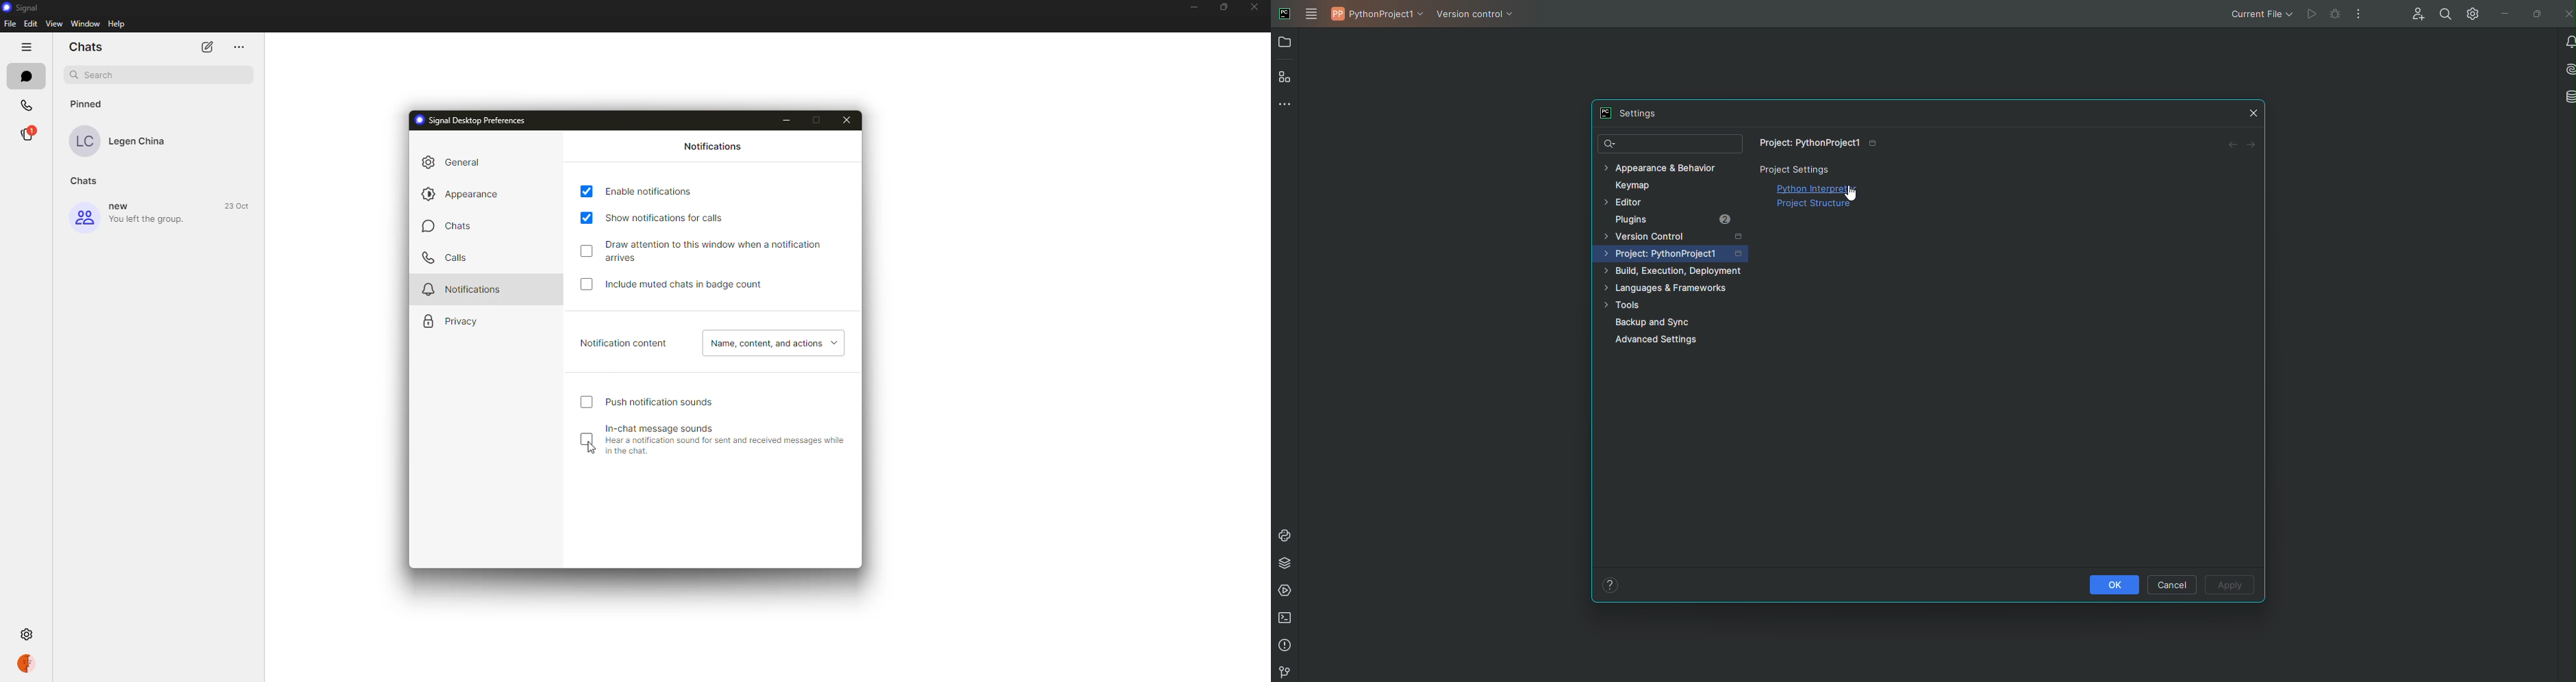  Describe the element at coordinates (448, 258) in the screenshot. I see `calls` at that location.